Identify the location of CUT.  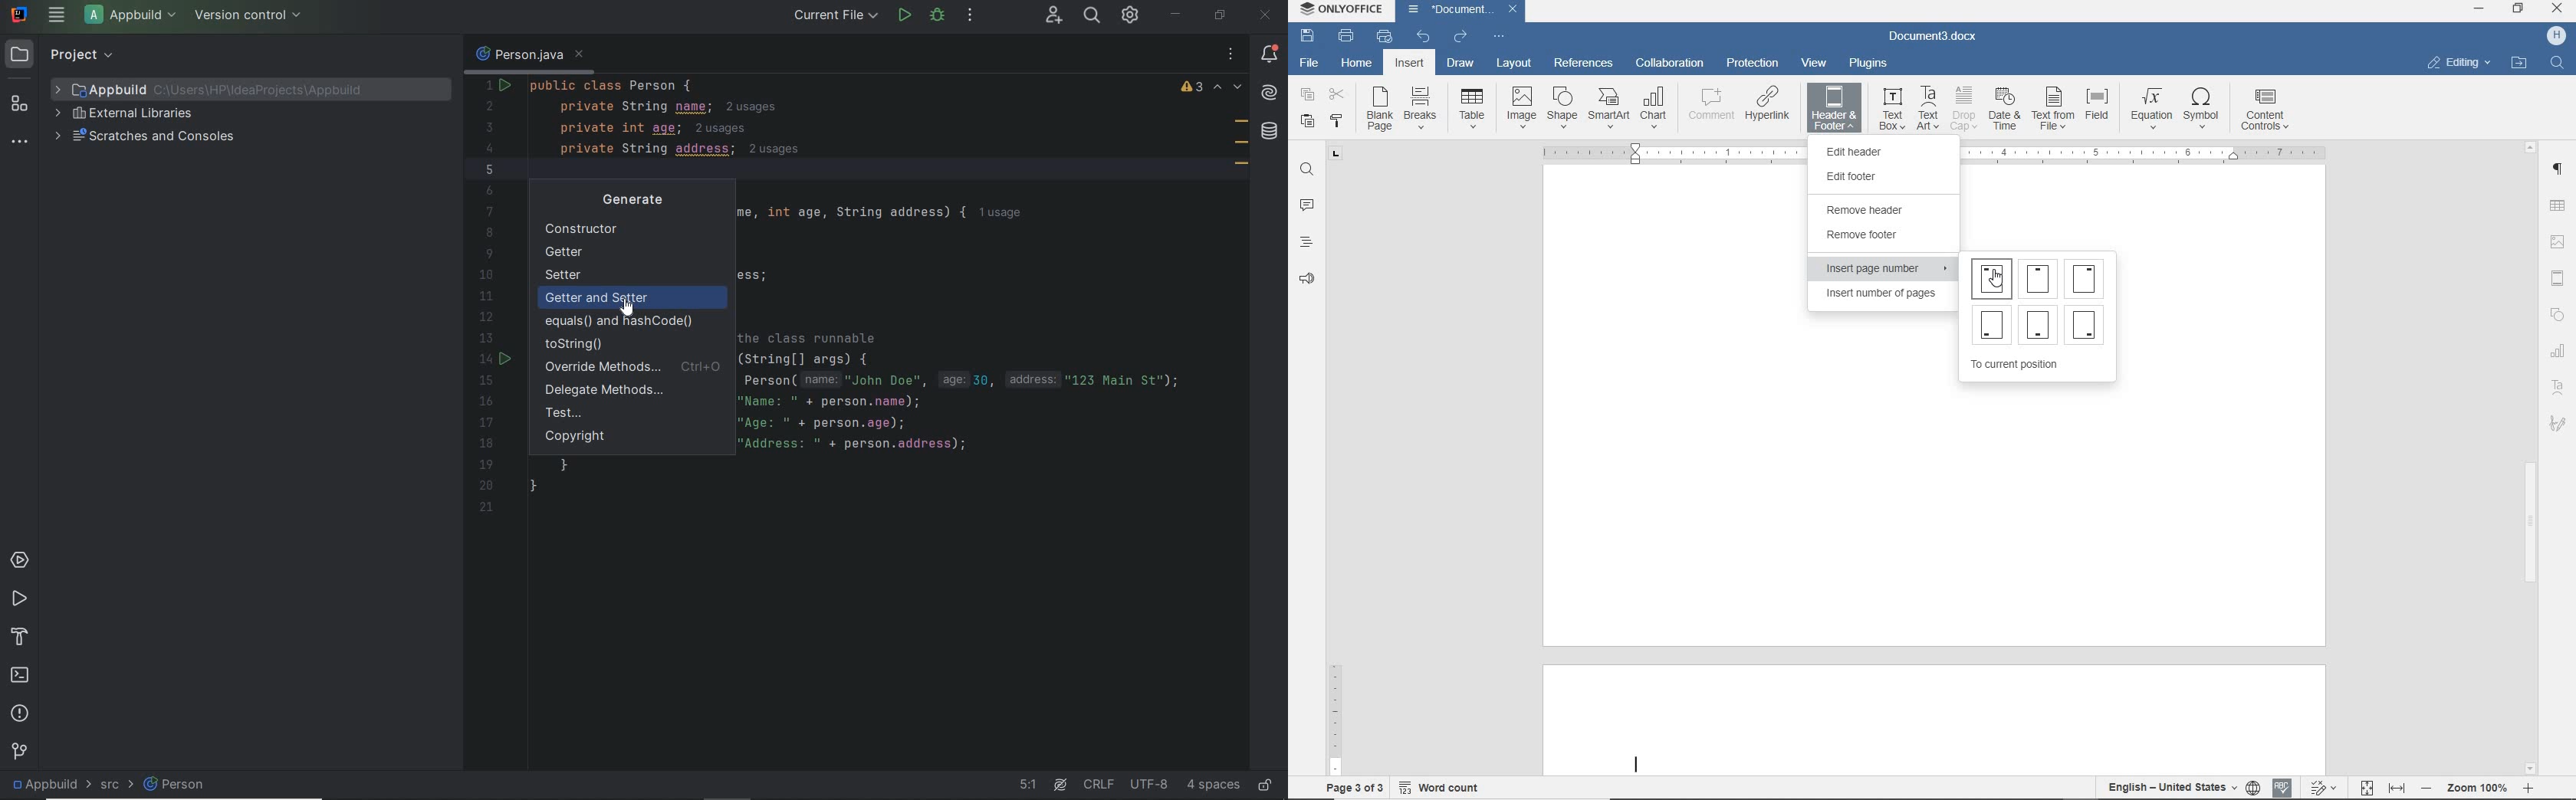
(1337, 95).